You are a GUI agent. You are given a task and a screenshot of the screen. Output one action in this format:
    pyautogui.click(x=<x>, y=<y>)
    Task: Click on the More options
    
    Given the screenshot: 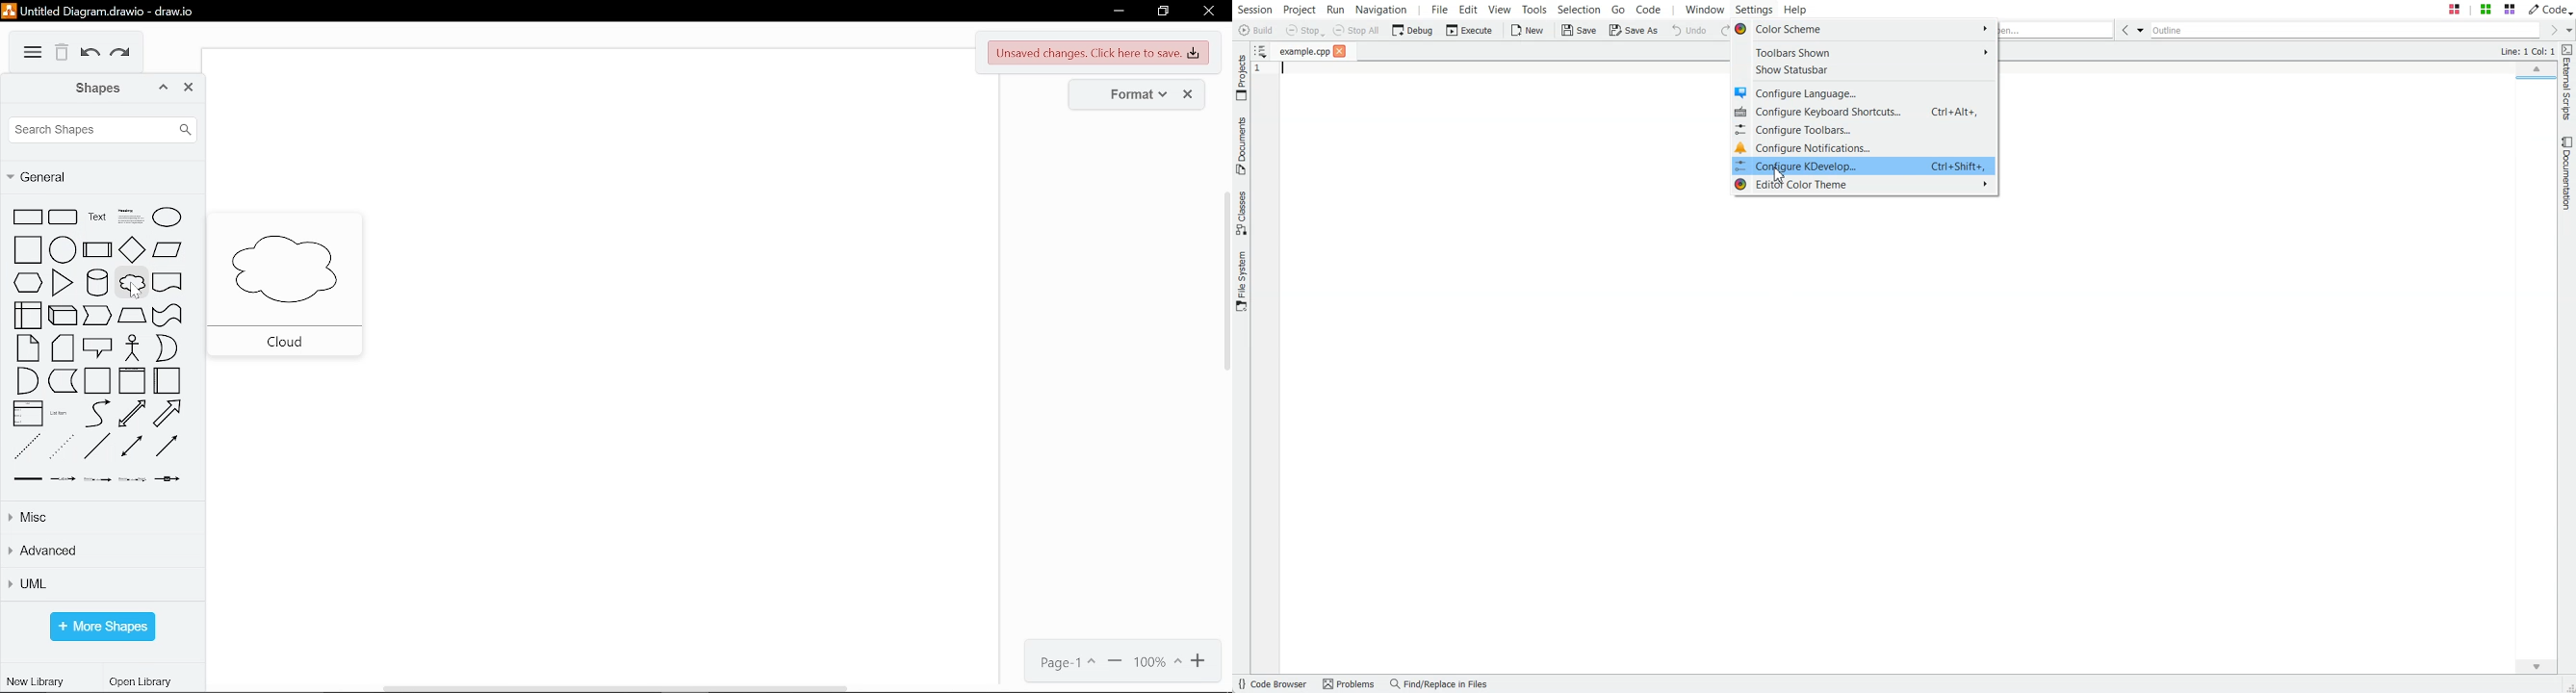 What is the action you would take?
    pyautogui.click(x=33, y=53)
    